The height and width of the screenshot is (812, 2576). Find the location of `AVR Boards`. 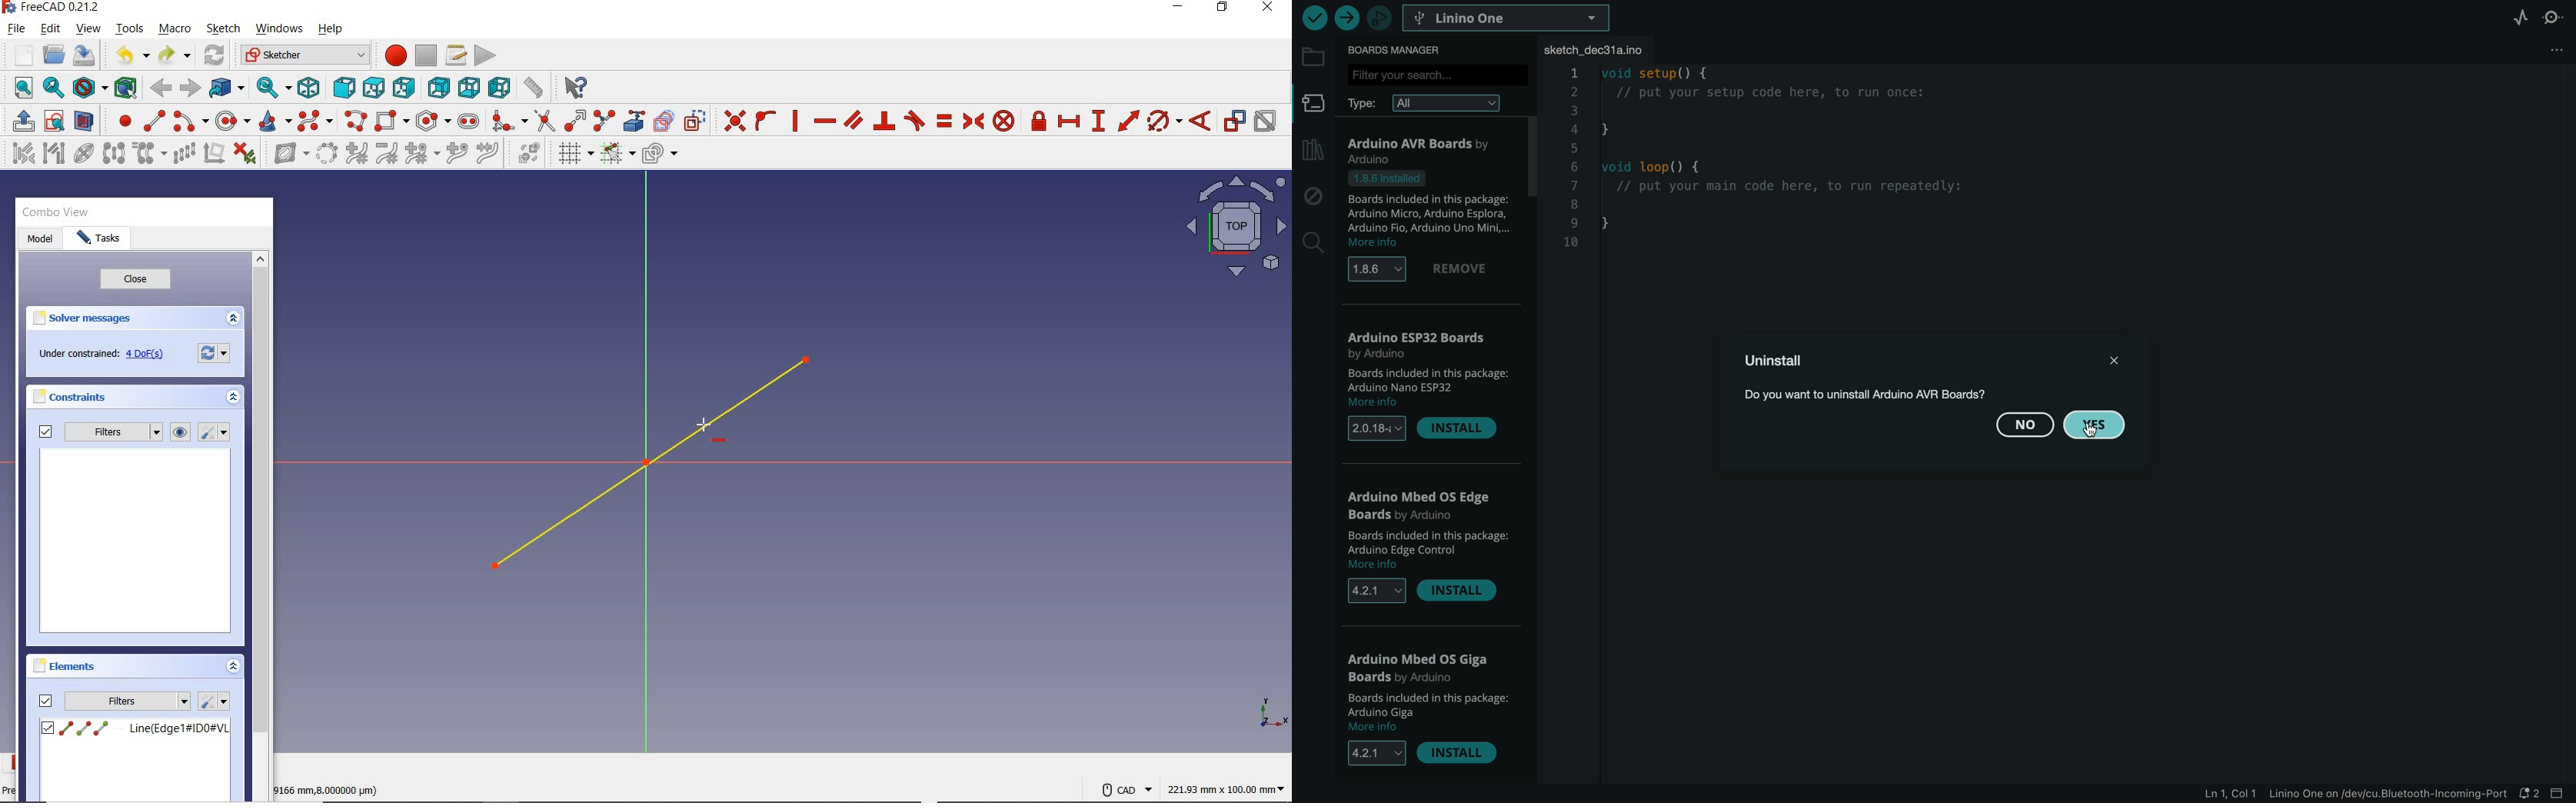

AVR Boards is located at coordinates (1431, 148).